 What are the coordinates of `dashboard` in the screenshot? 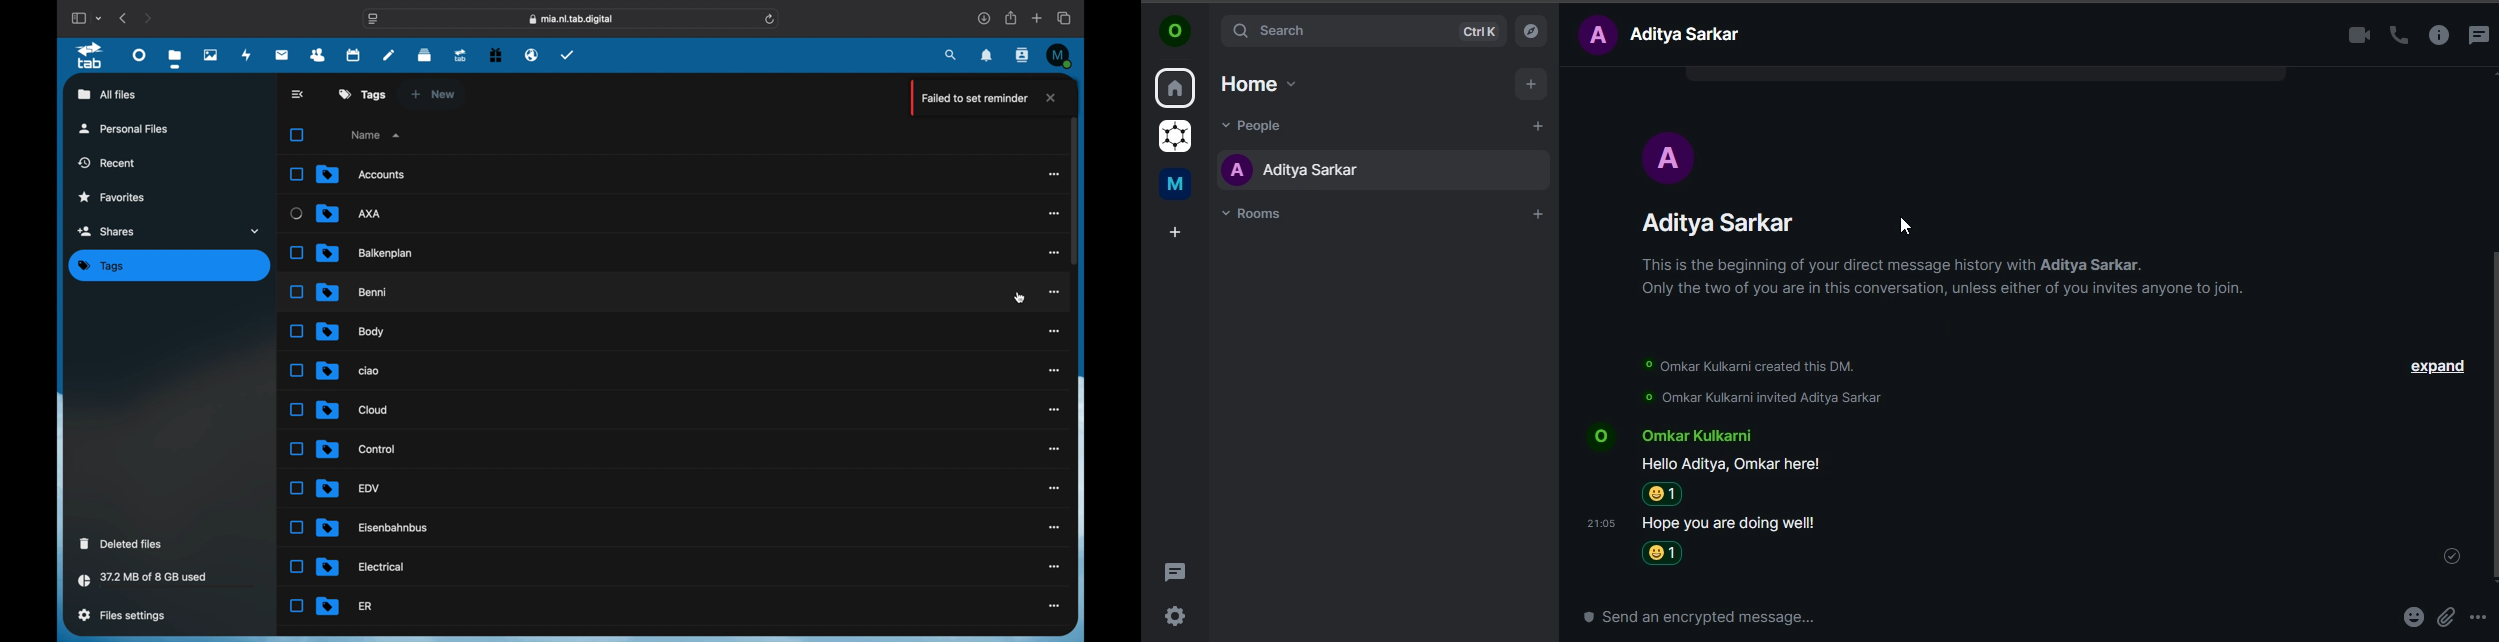 It's located at (139, 54).